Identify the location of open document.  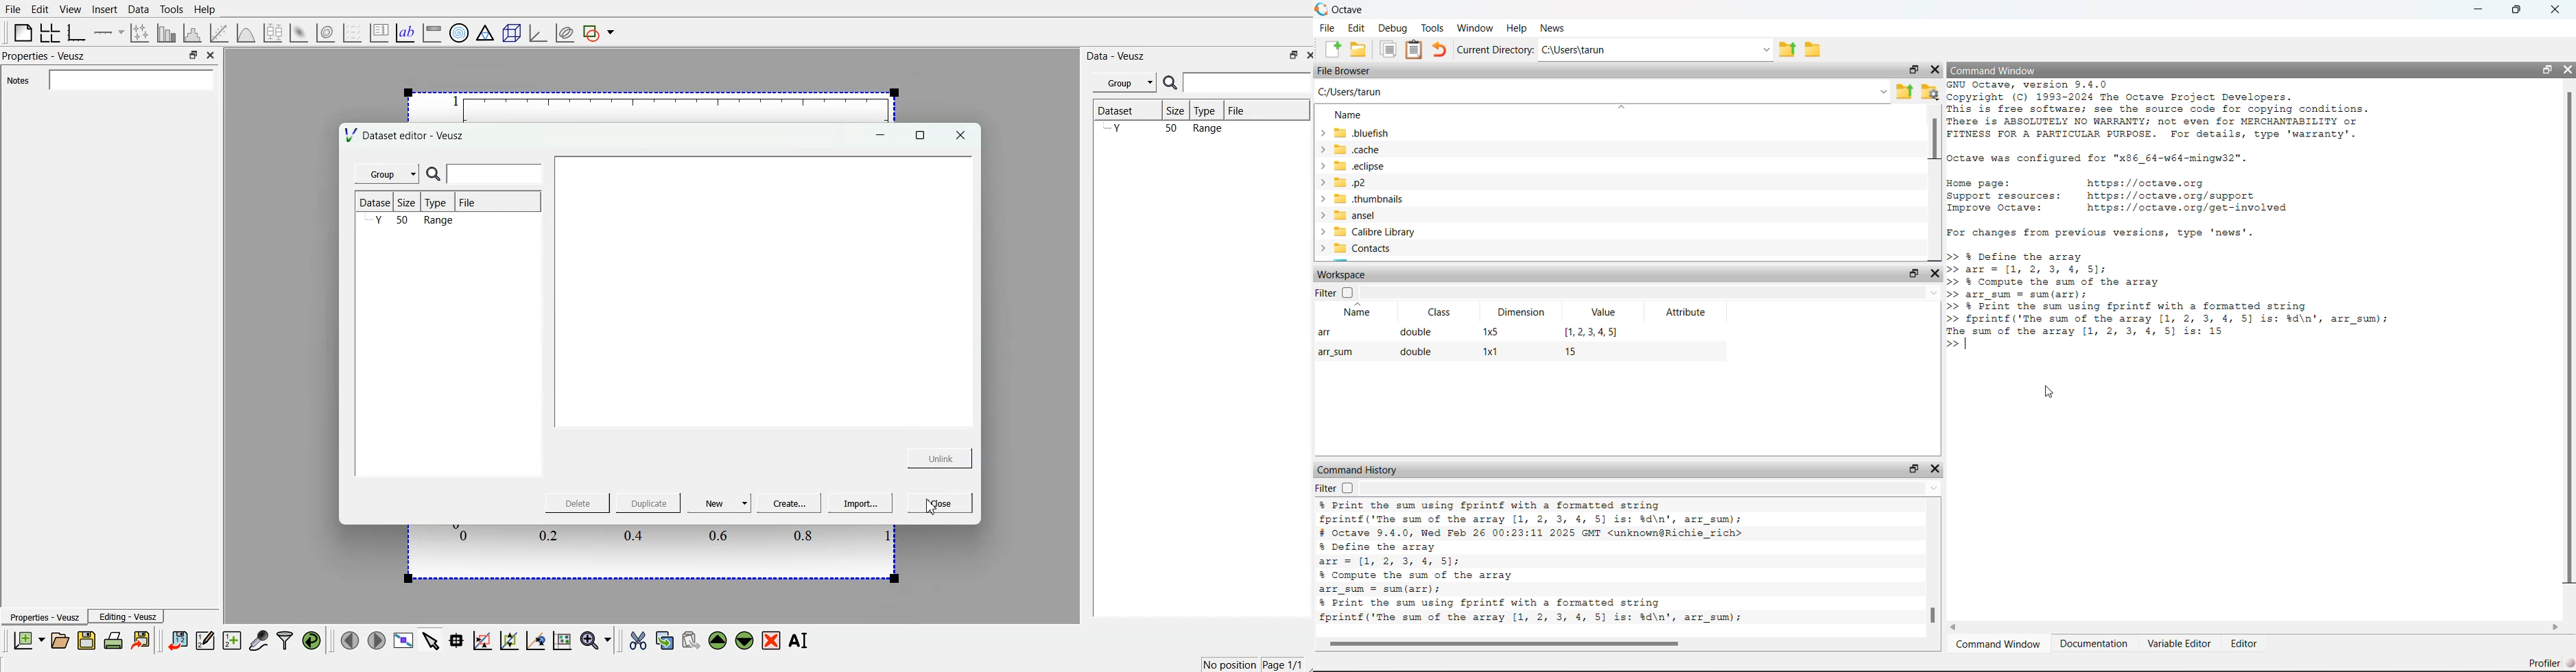
(62, 641).